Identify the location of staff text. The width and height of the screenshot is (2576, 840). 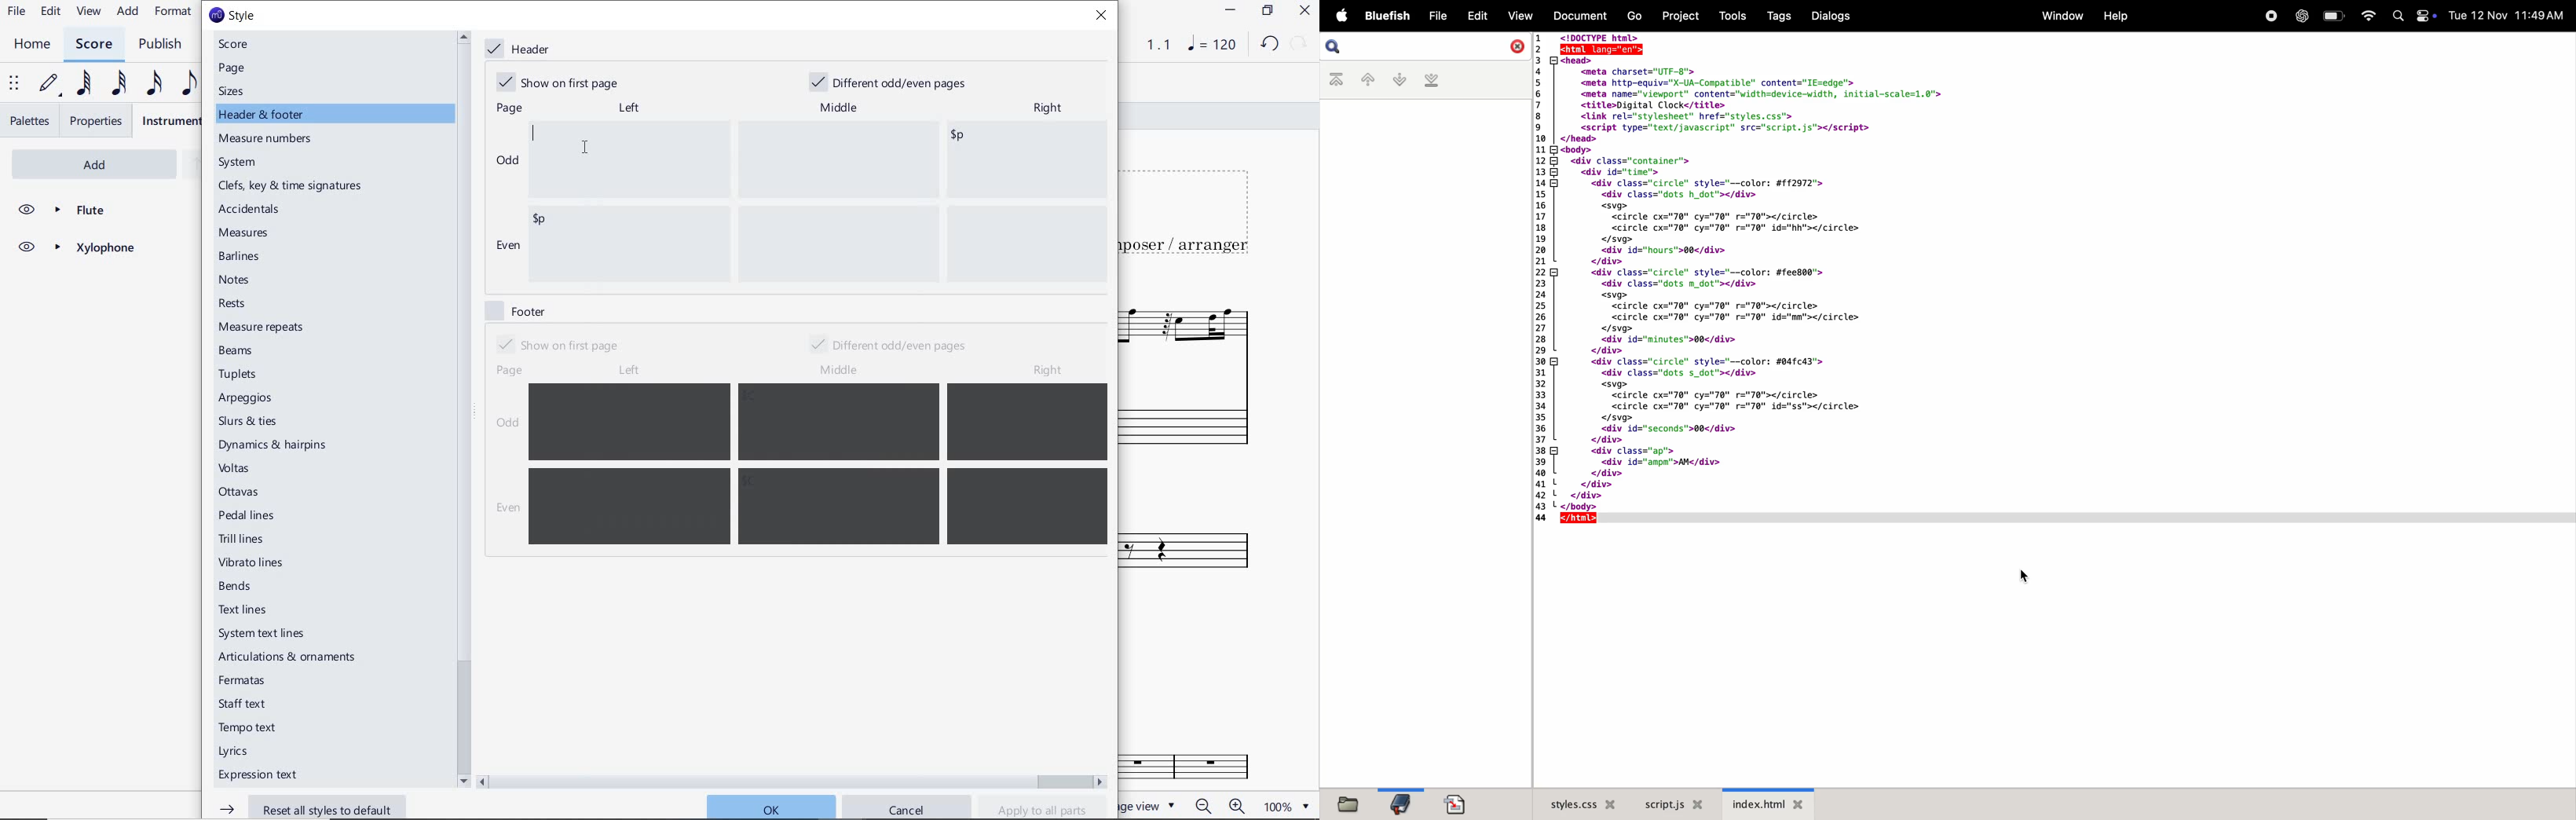
(243, 704).